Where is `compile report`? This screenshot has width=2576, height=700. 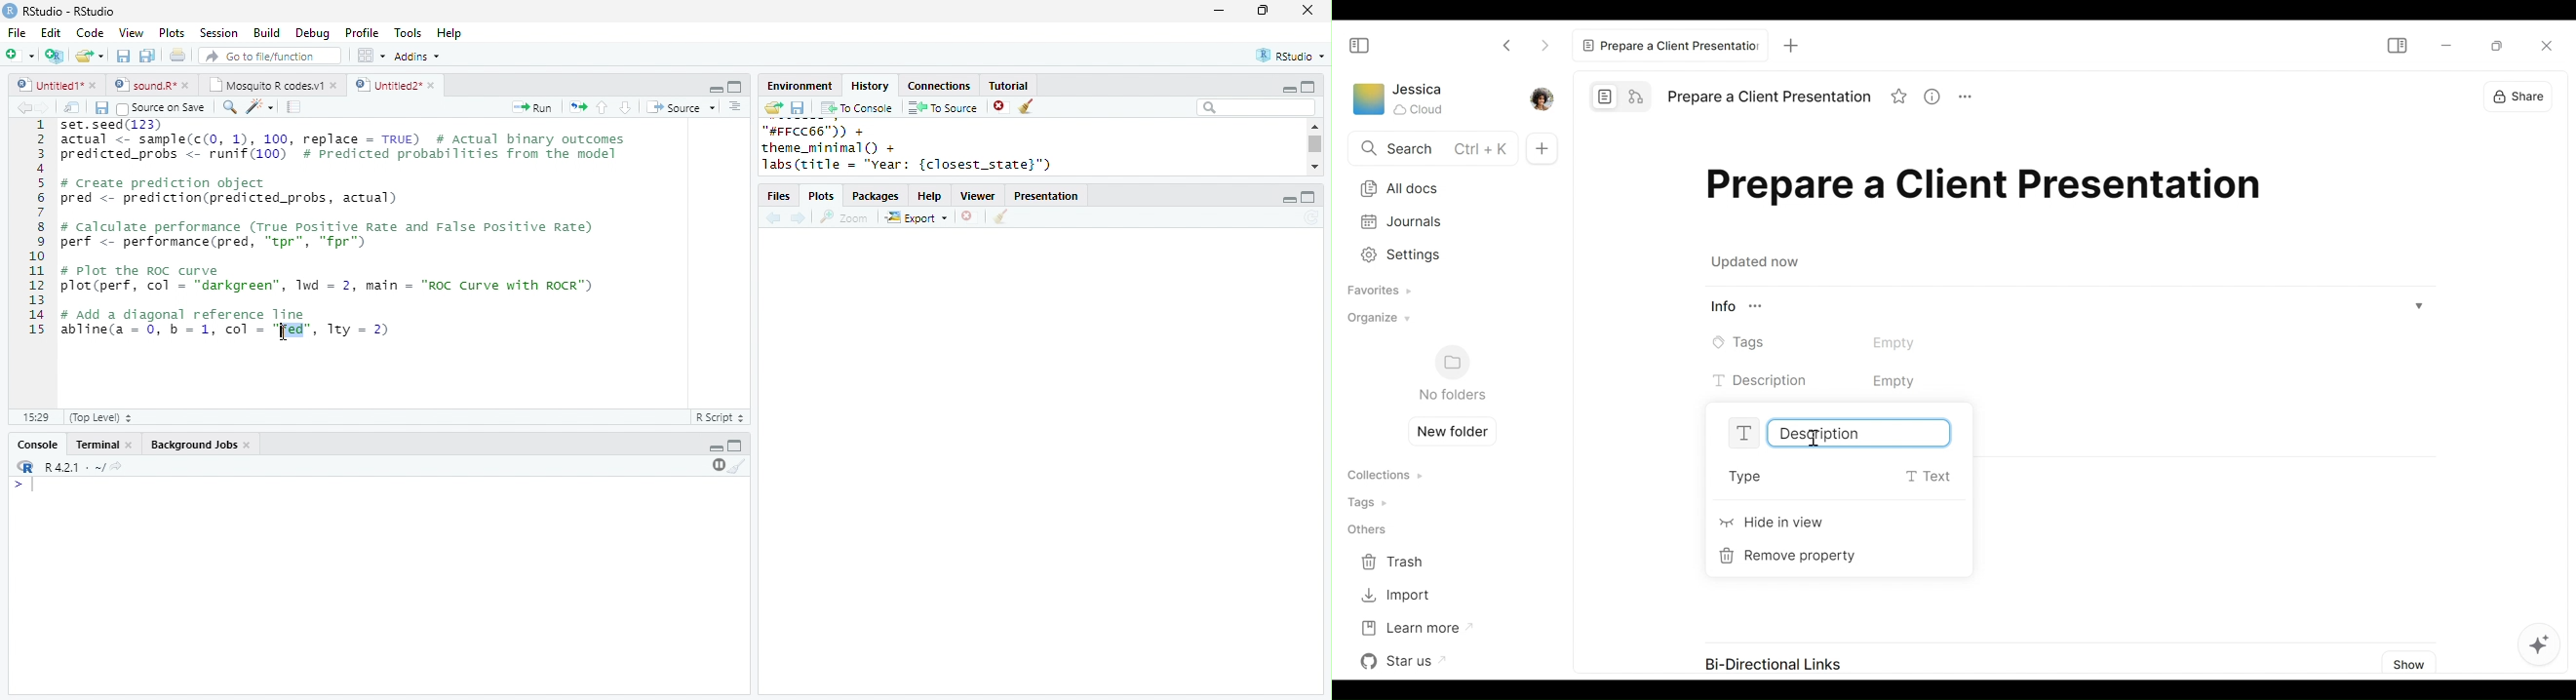 compile report is located at coordinates (294, 106).